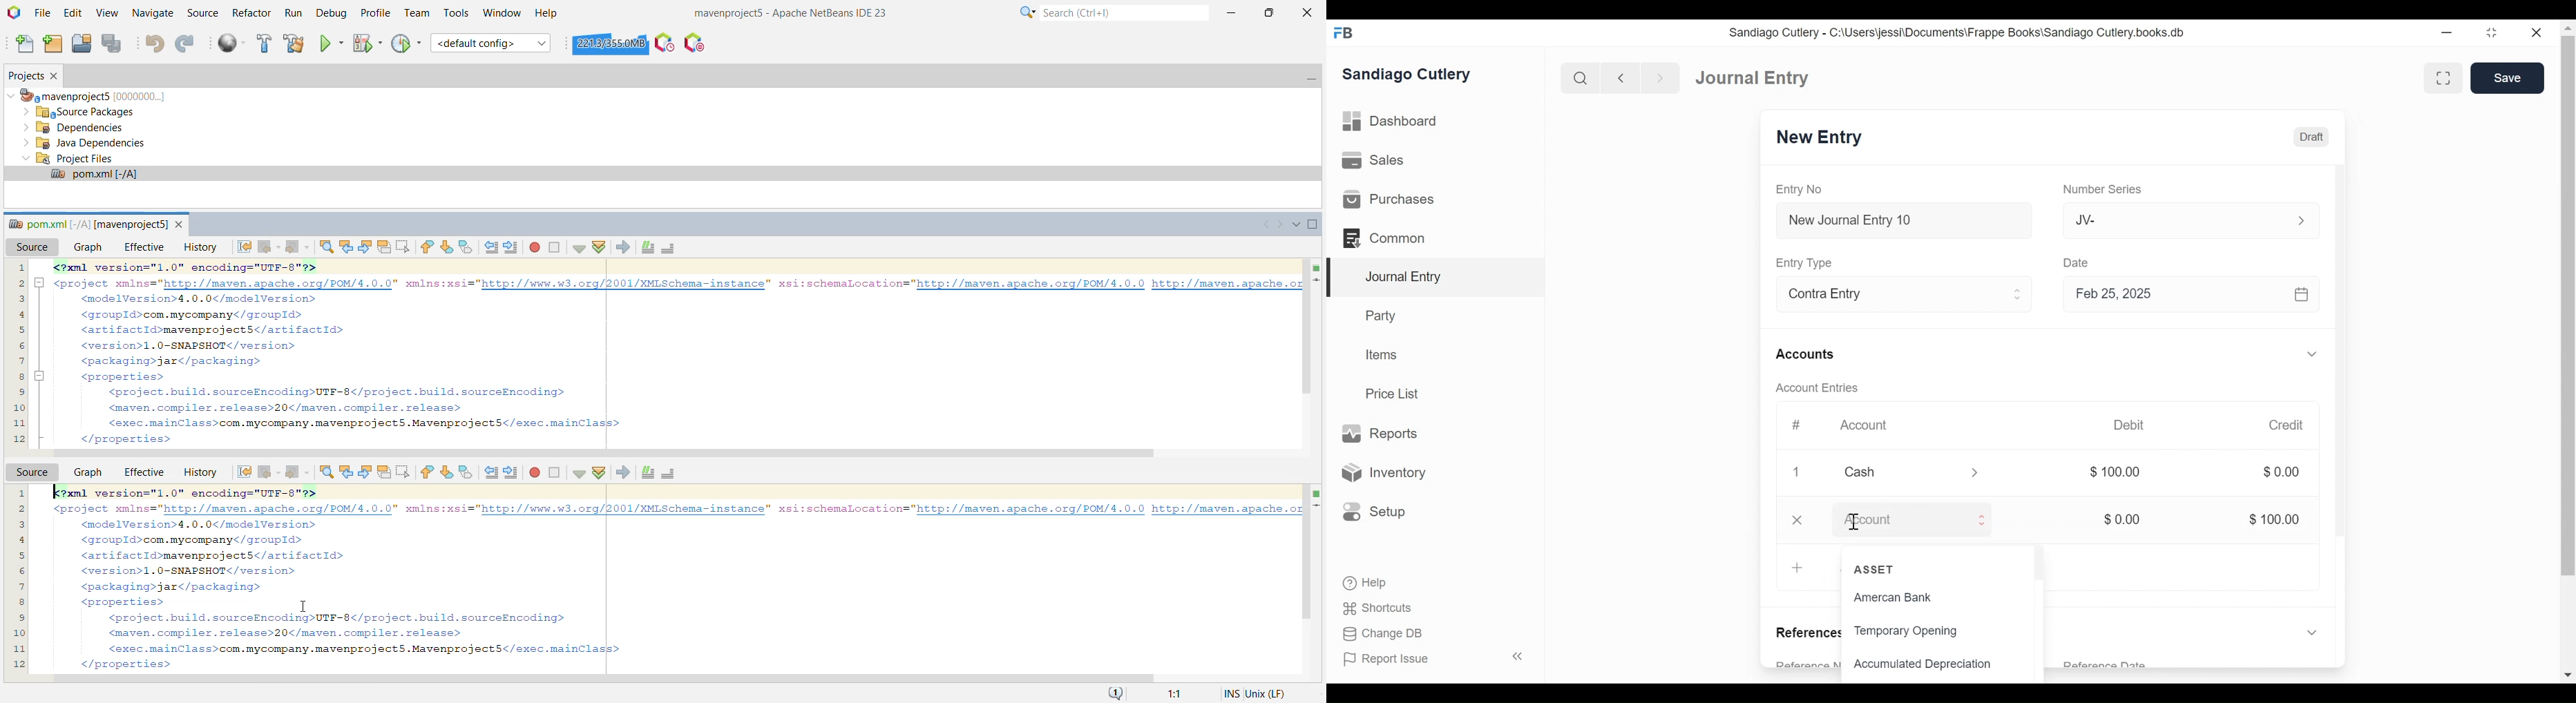  What do you see at coordinates (2172, 219) in the screenshot?
I see `JV-` at bounding box center [2172, 219].